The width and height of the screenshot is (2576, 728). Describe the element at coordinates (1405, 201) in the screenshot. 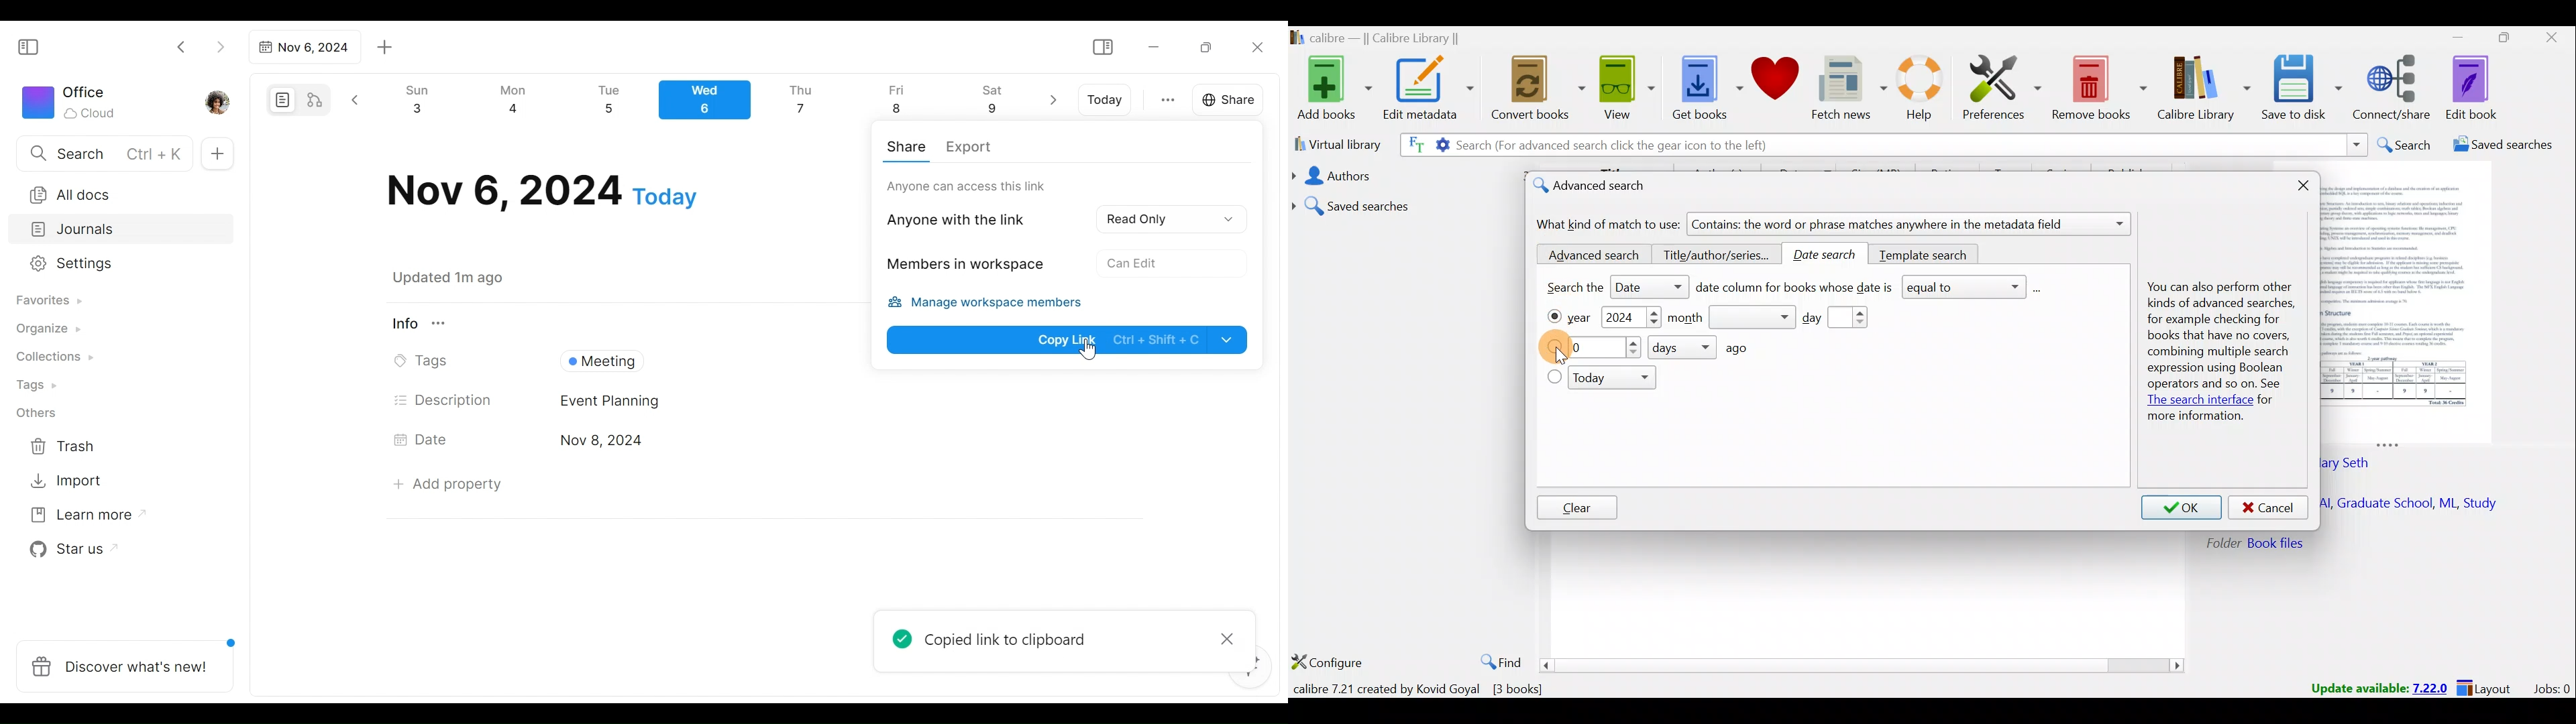

I see `Saved searches` at that location.